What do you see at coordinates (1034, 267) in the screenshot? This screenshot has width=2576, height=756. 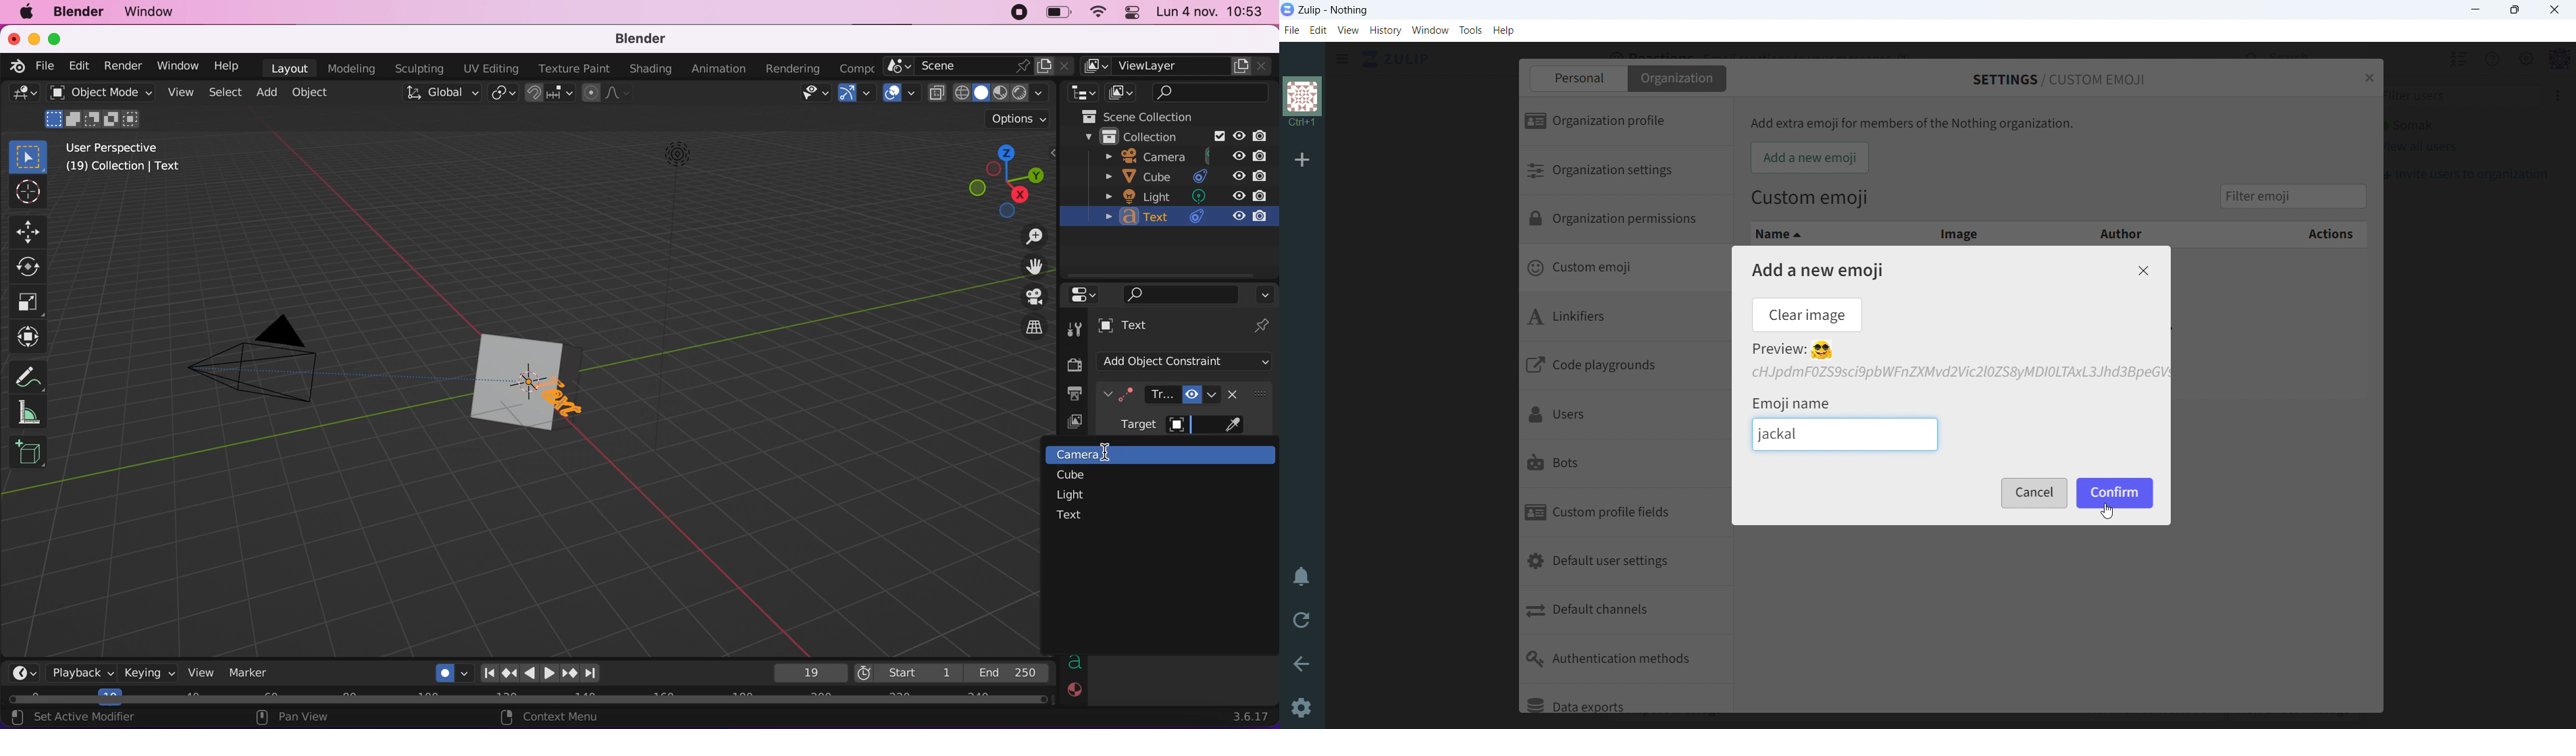 I see `move the view` at bounding box center [1034, 267].